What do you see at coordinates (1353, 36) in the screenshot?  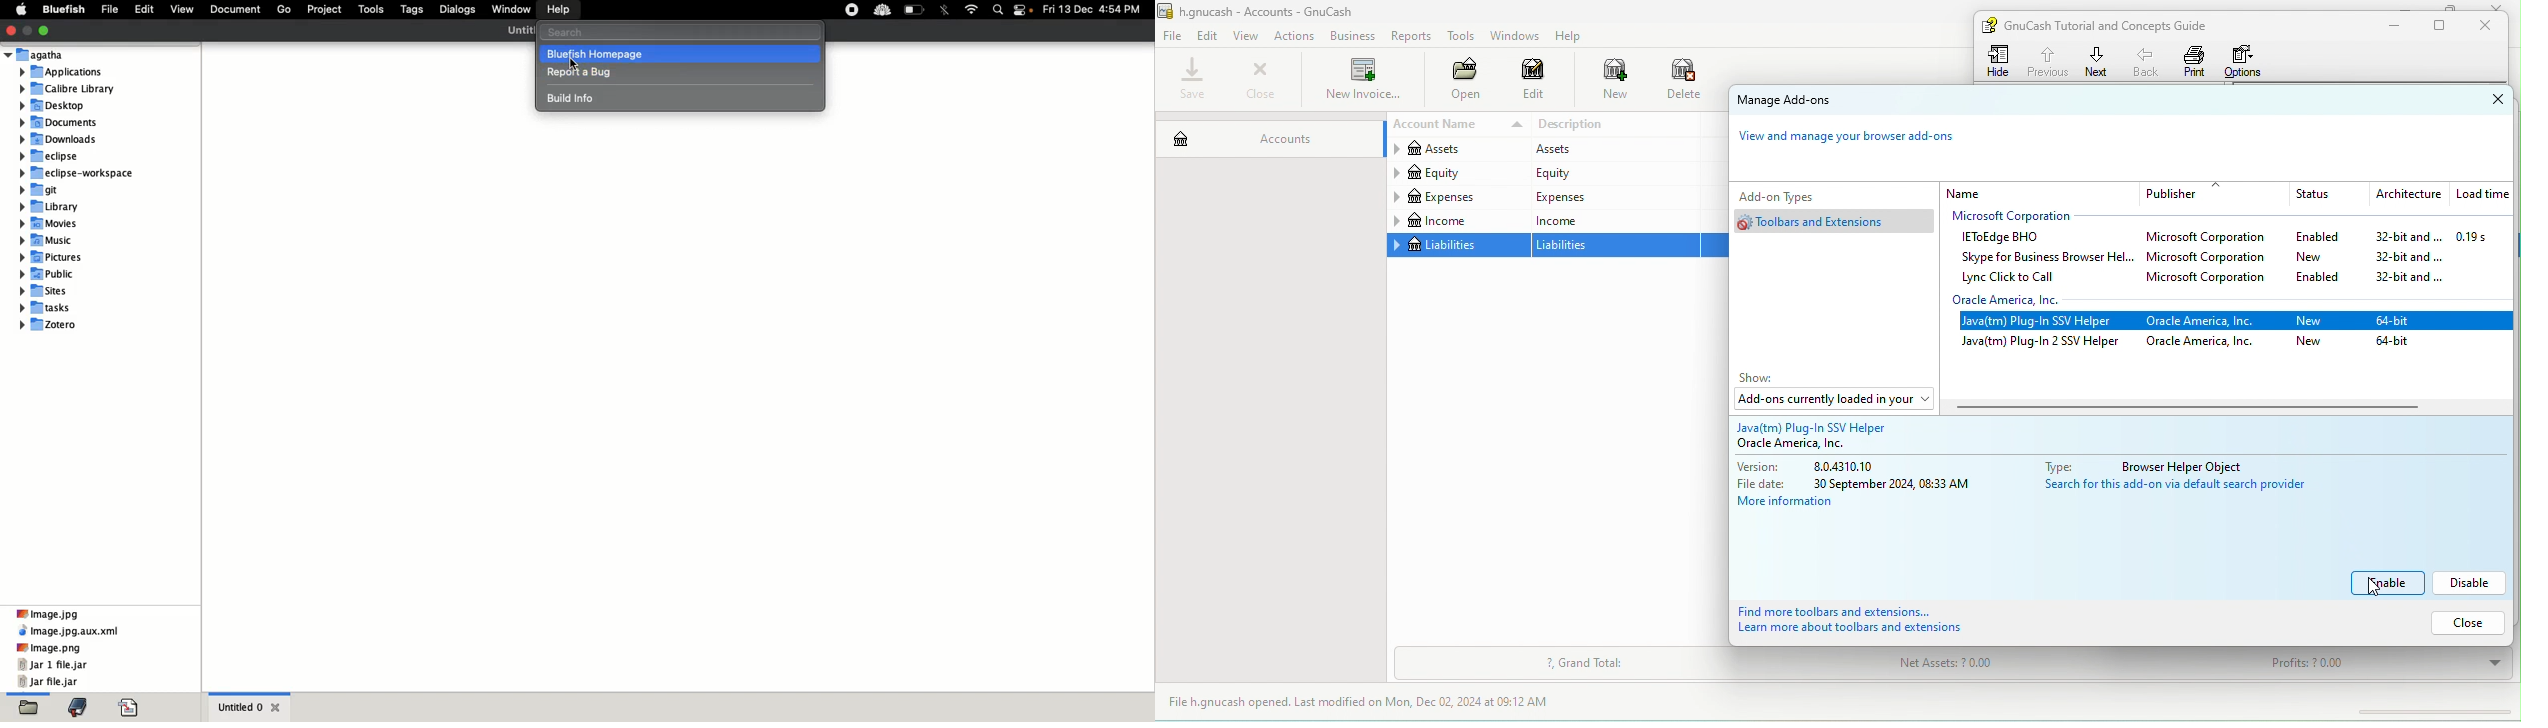 I see `bussiness` at bounding box center [1353, 36].